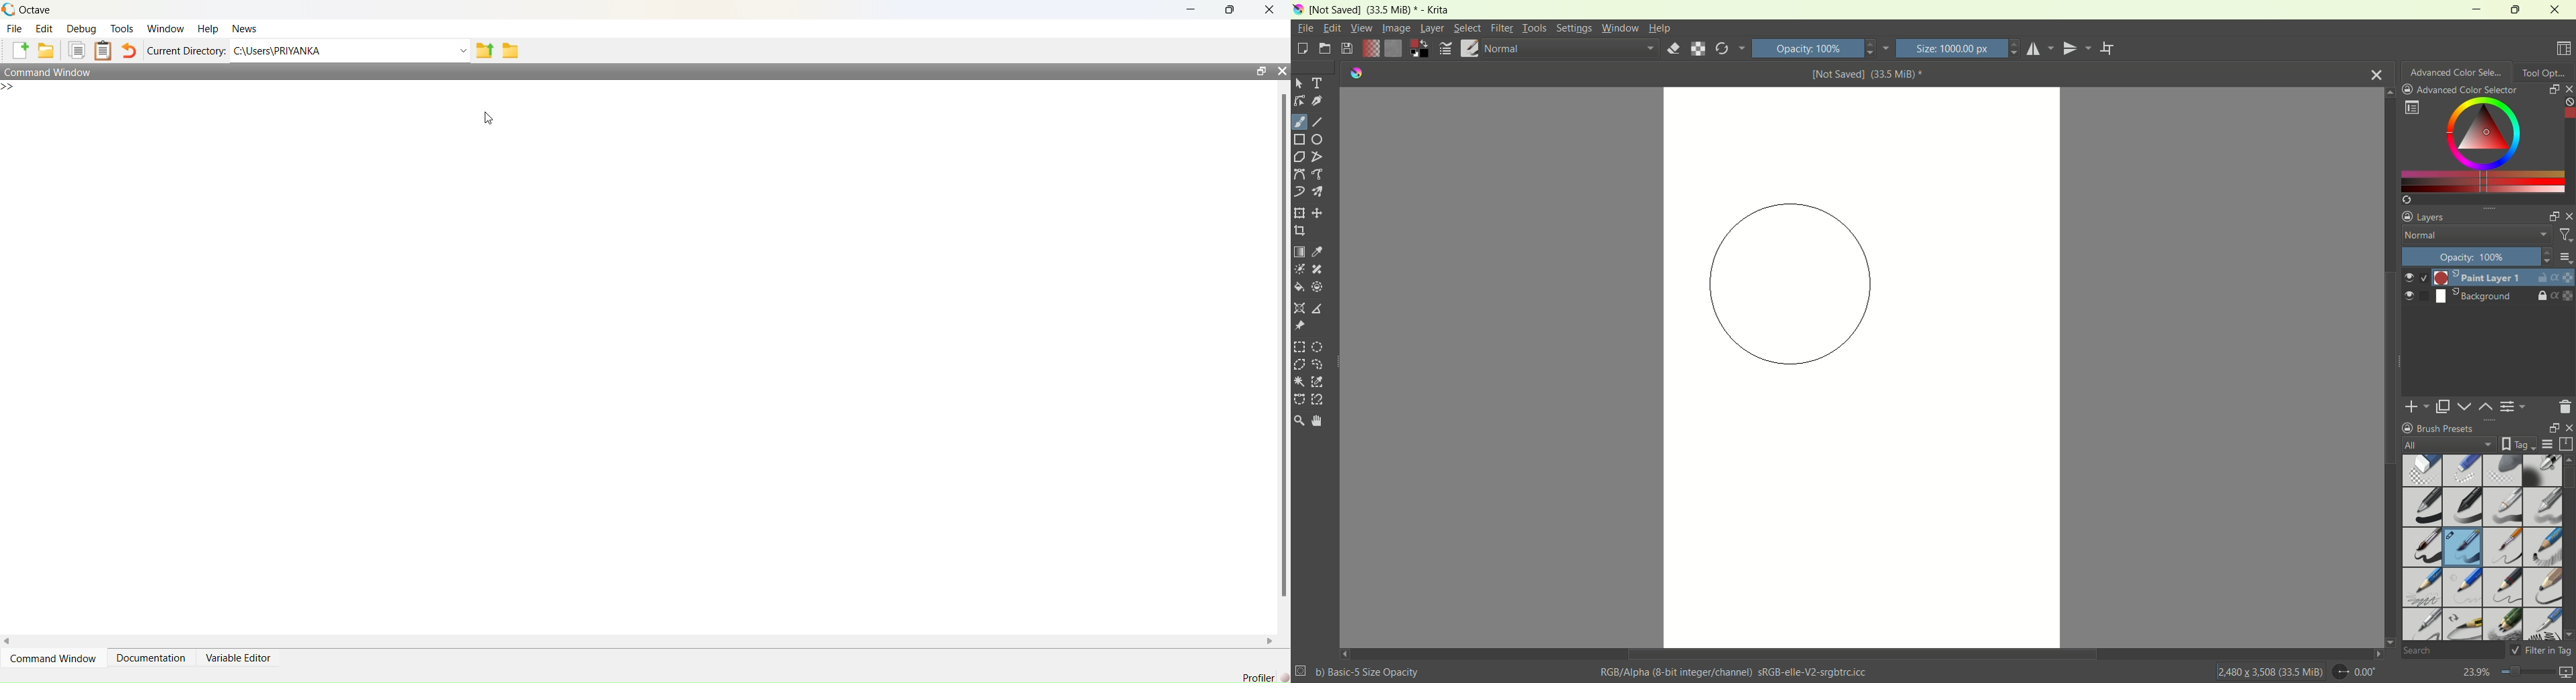  I want to click on zoom, so click(1299, 421).